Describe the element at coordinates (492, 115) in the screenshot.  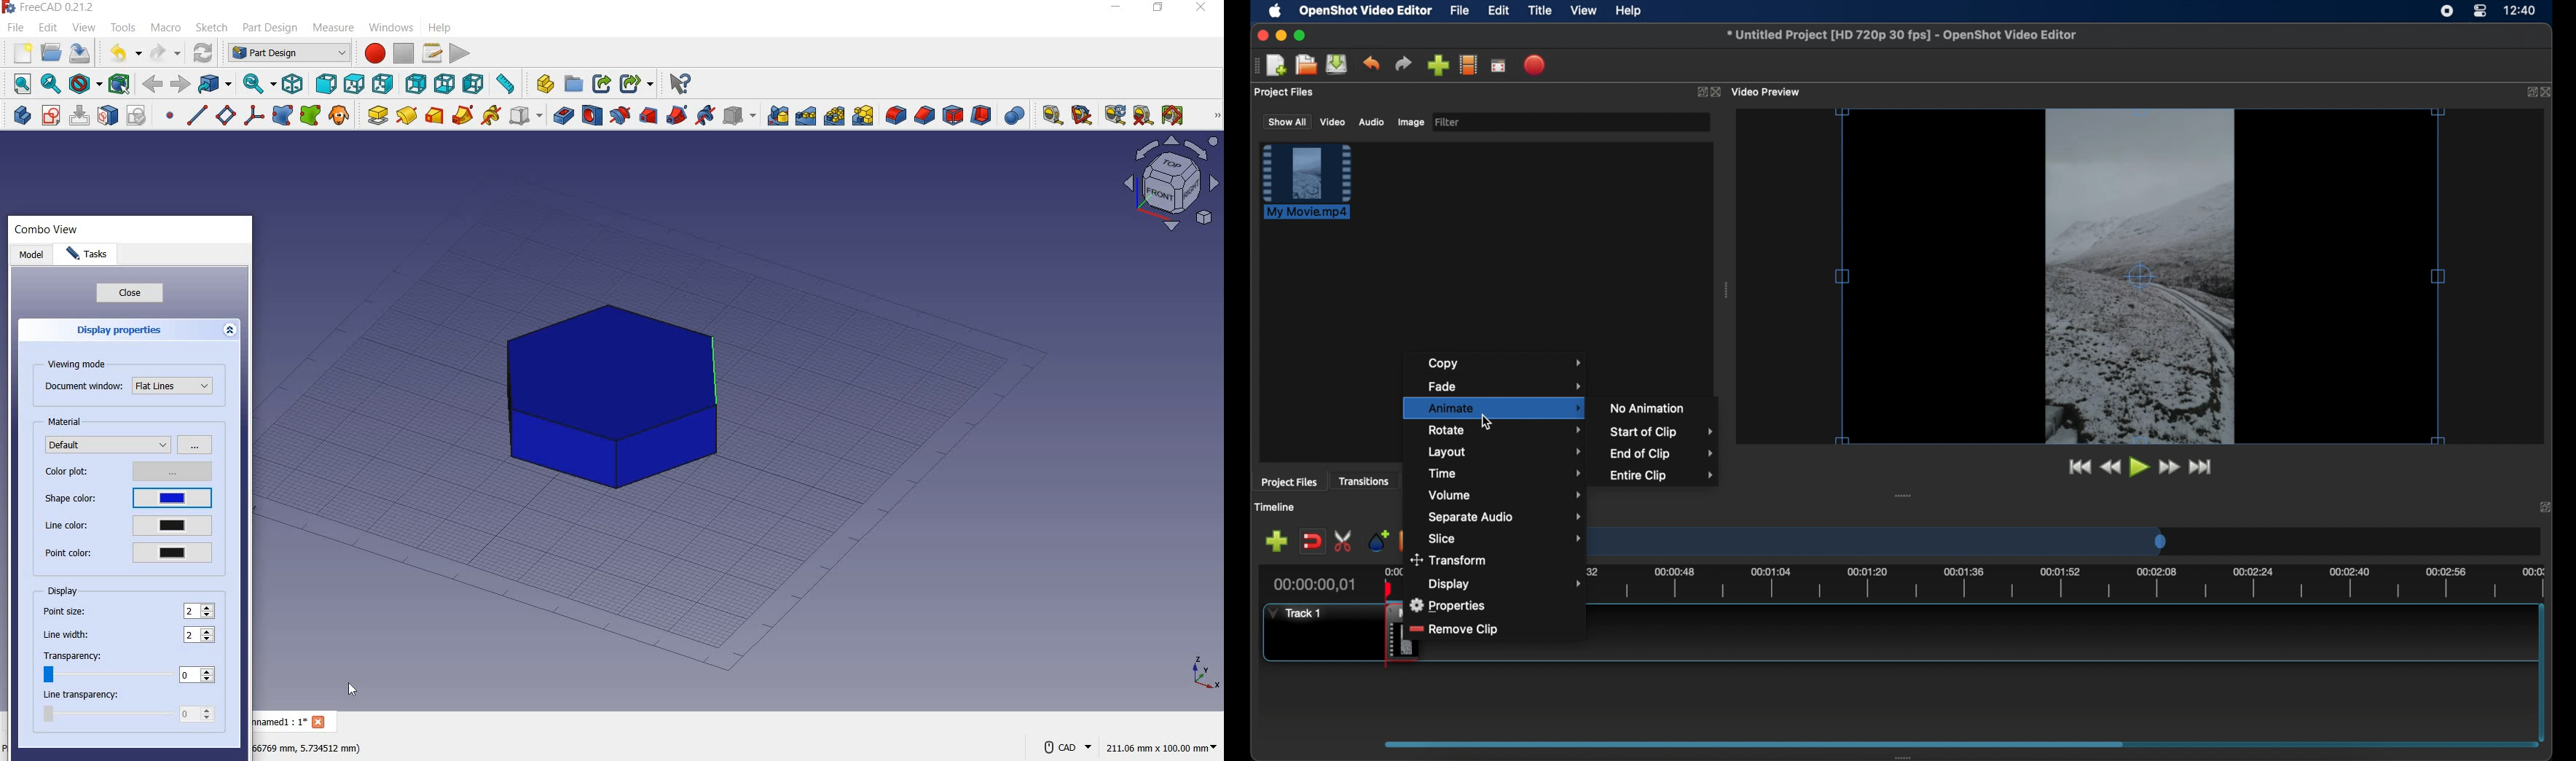
I see `additive helix` at that location.